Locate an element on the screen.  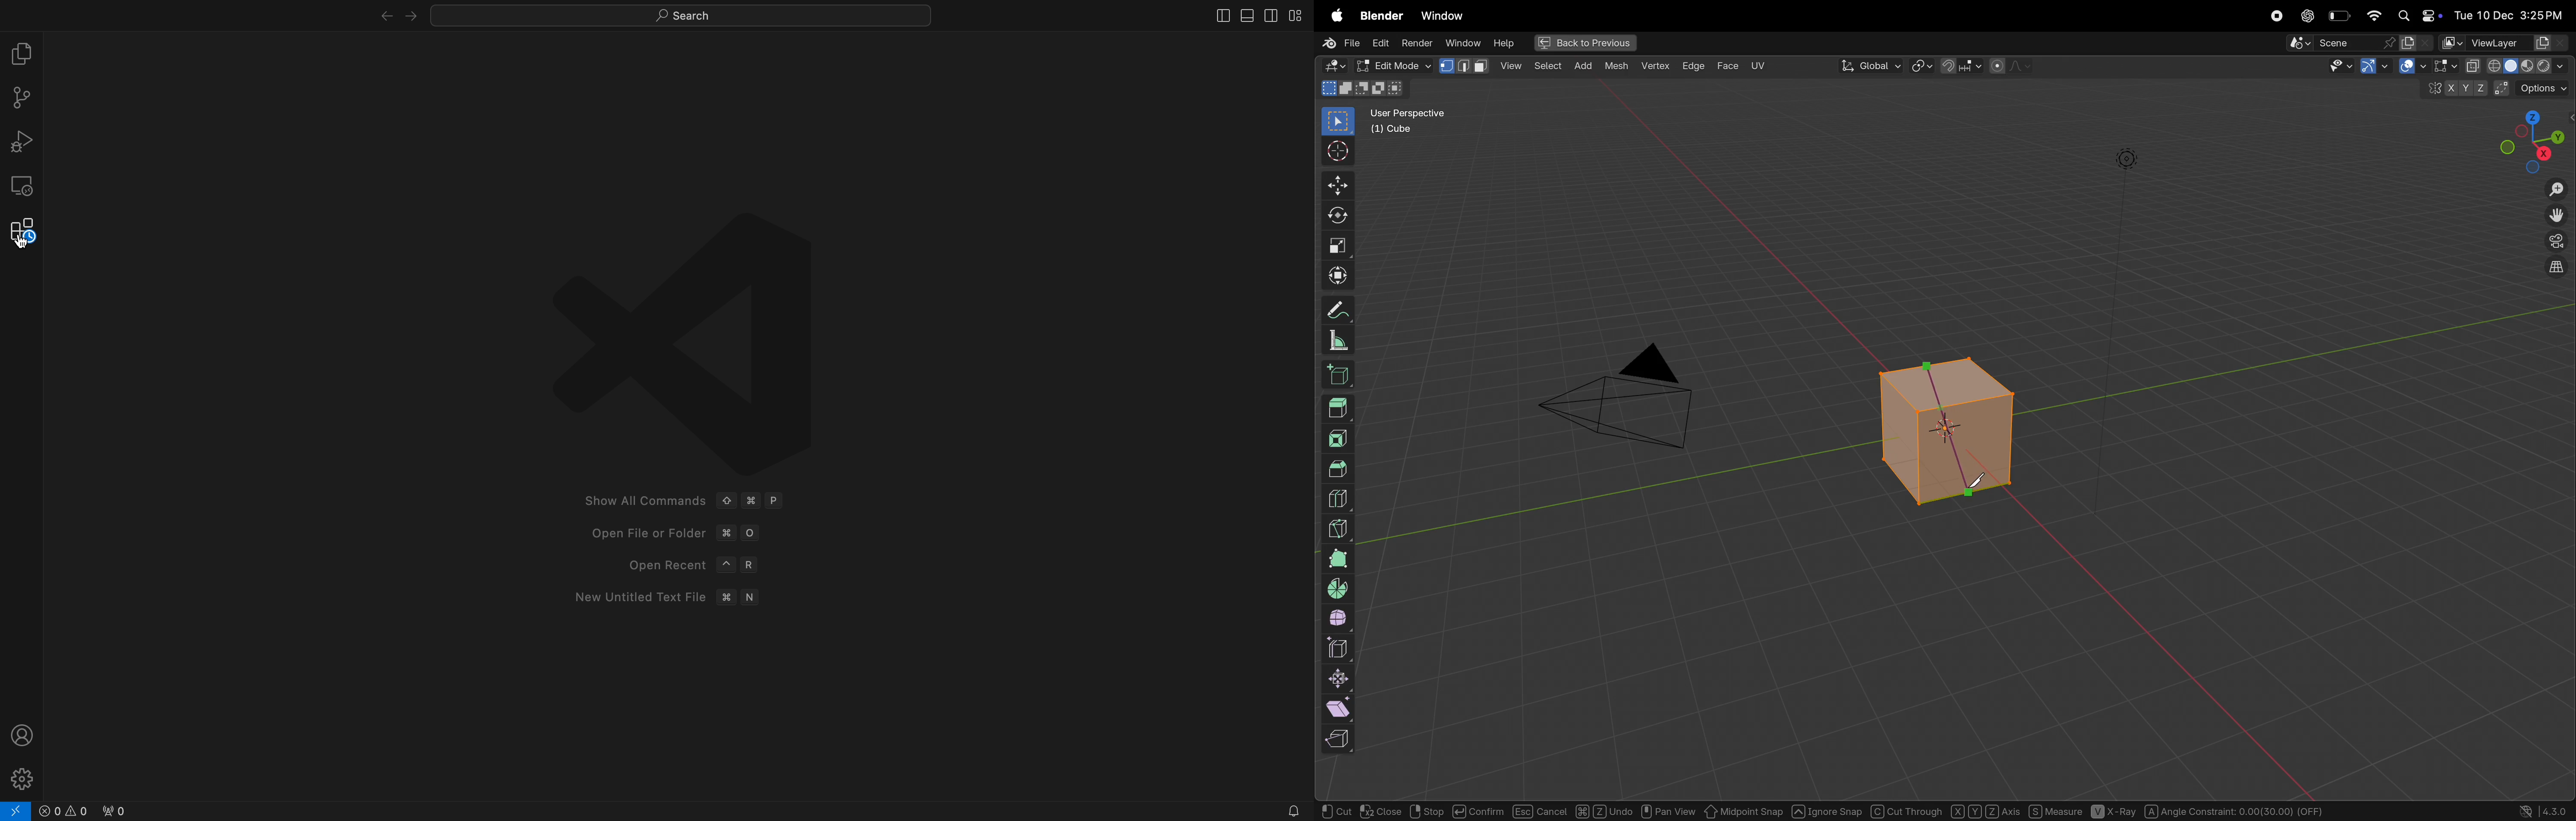
Wifi is located at coordinates (2372, 15).